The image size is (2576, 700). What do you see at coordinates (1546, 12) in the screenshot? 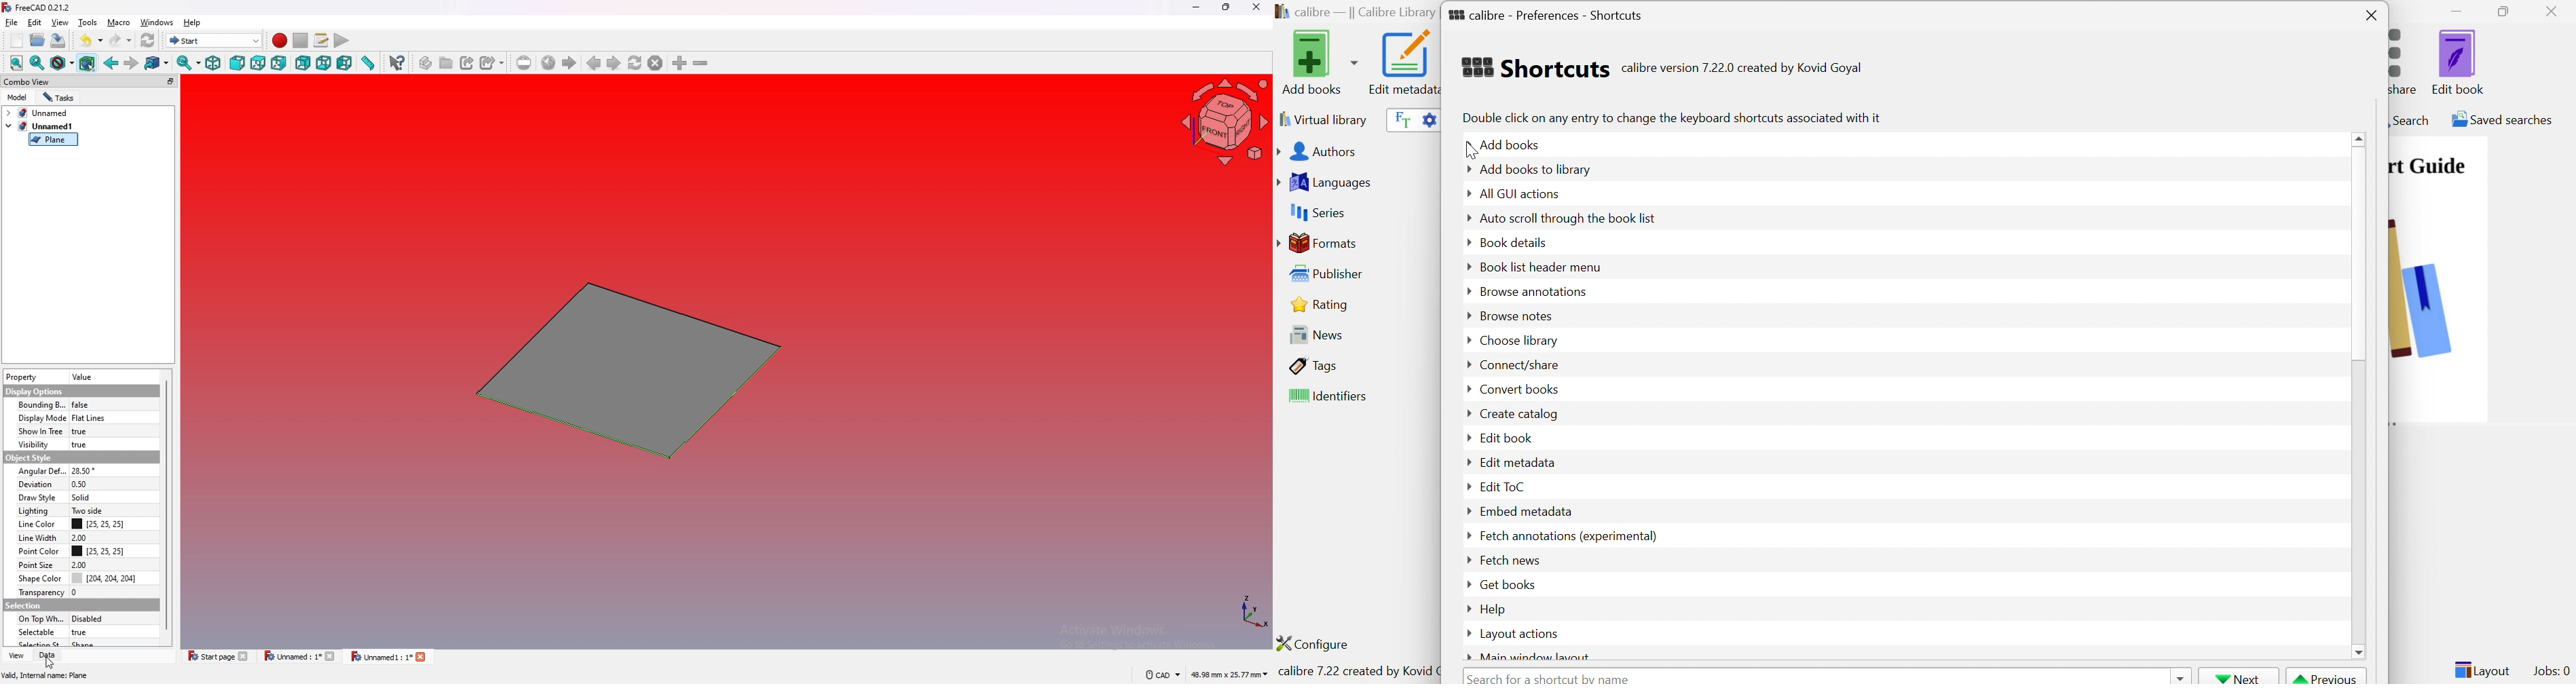
I see `calibre - Preferences - Shortcuts` at bounding box center [1546, 12].